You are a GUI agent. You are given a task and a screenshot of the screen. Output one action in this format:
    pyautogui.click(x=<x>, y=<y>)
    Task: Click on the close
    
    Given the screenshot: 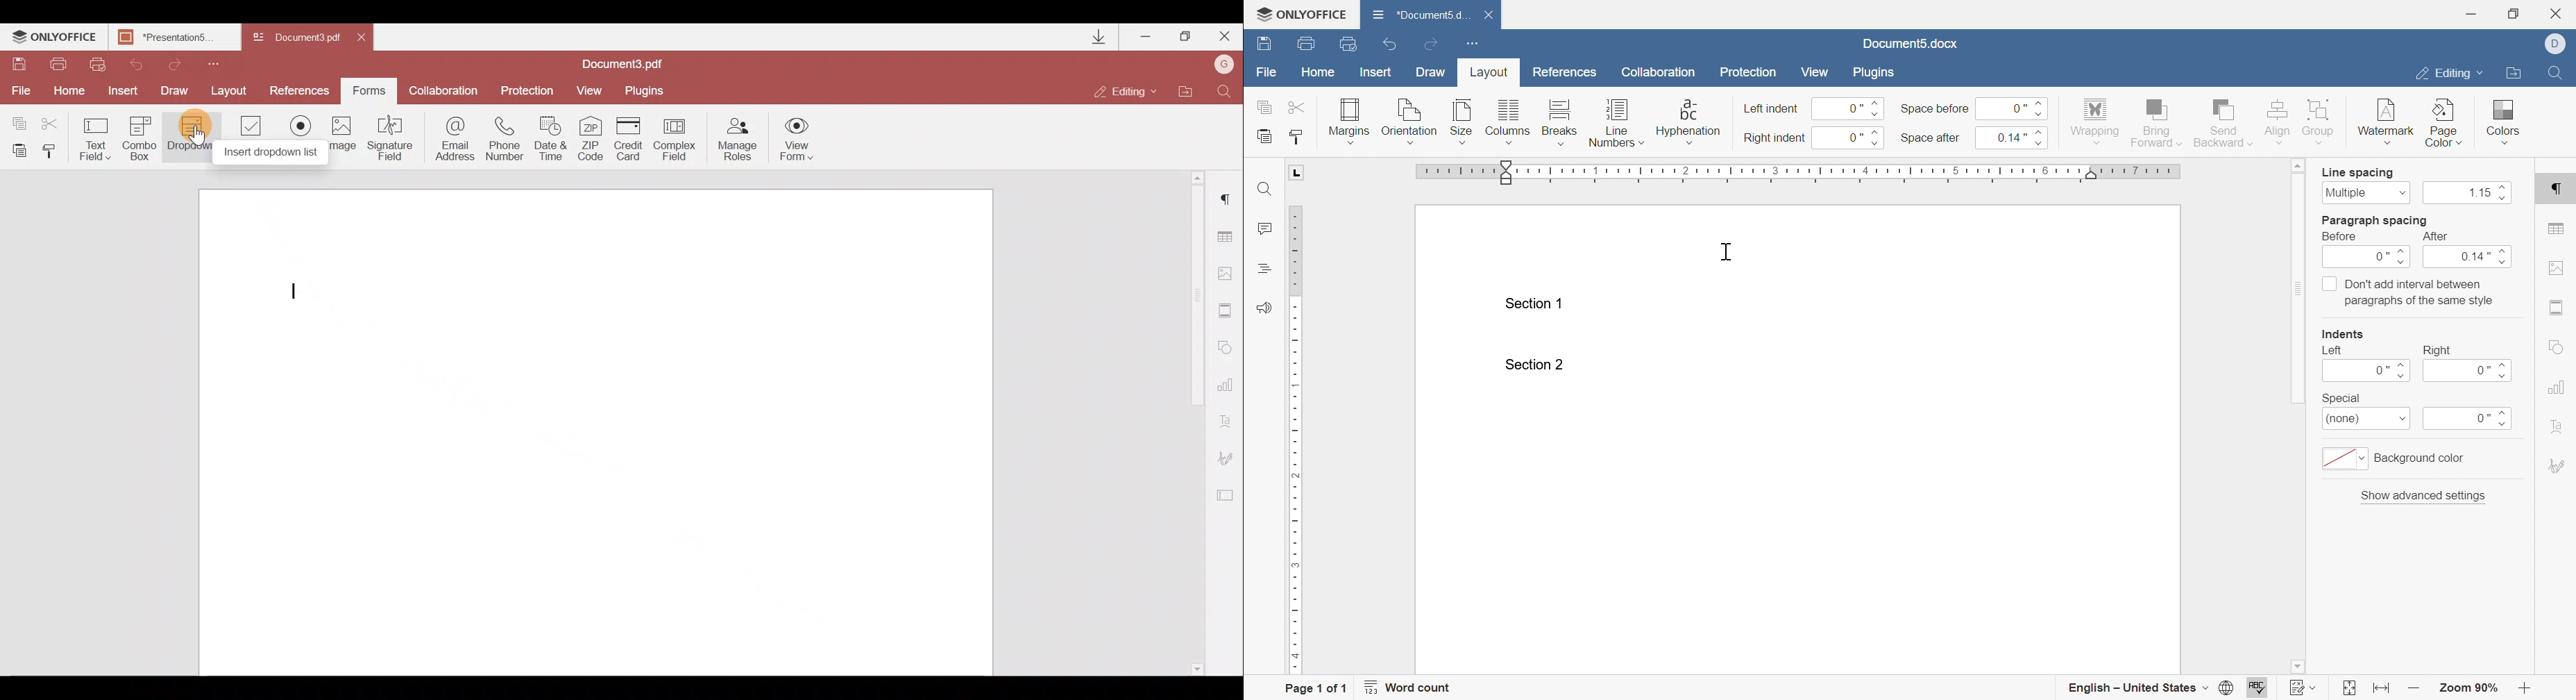 What is the action you would take?
    pyautogui.click(x=1488, y=15)
    